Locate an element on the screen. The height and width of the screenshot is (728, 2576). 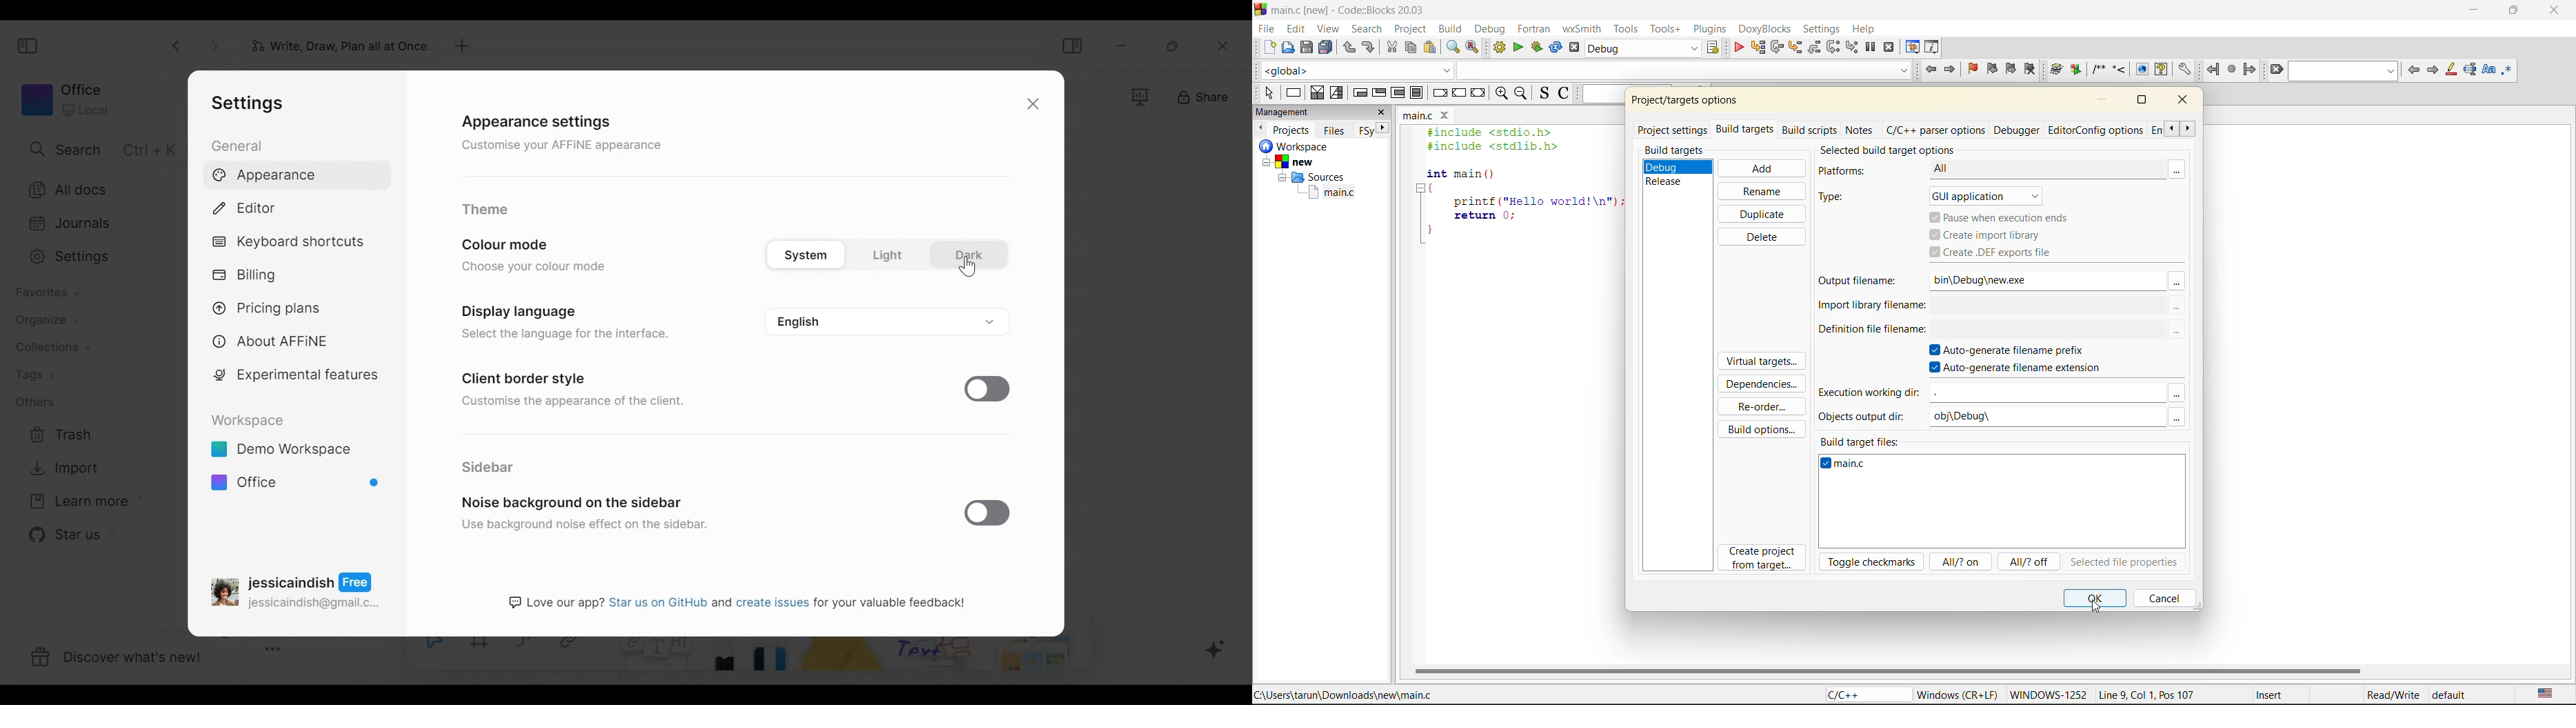
dependencies is located at coordinates (1764, 382).